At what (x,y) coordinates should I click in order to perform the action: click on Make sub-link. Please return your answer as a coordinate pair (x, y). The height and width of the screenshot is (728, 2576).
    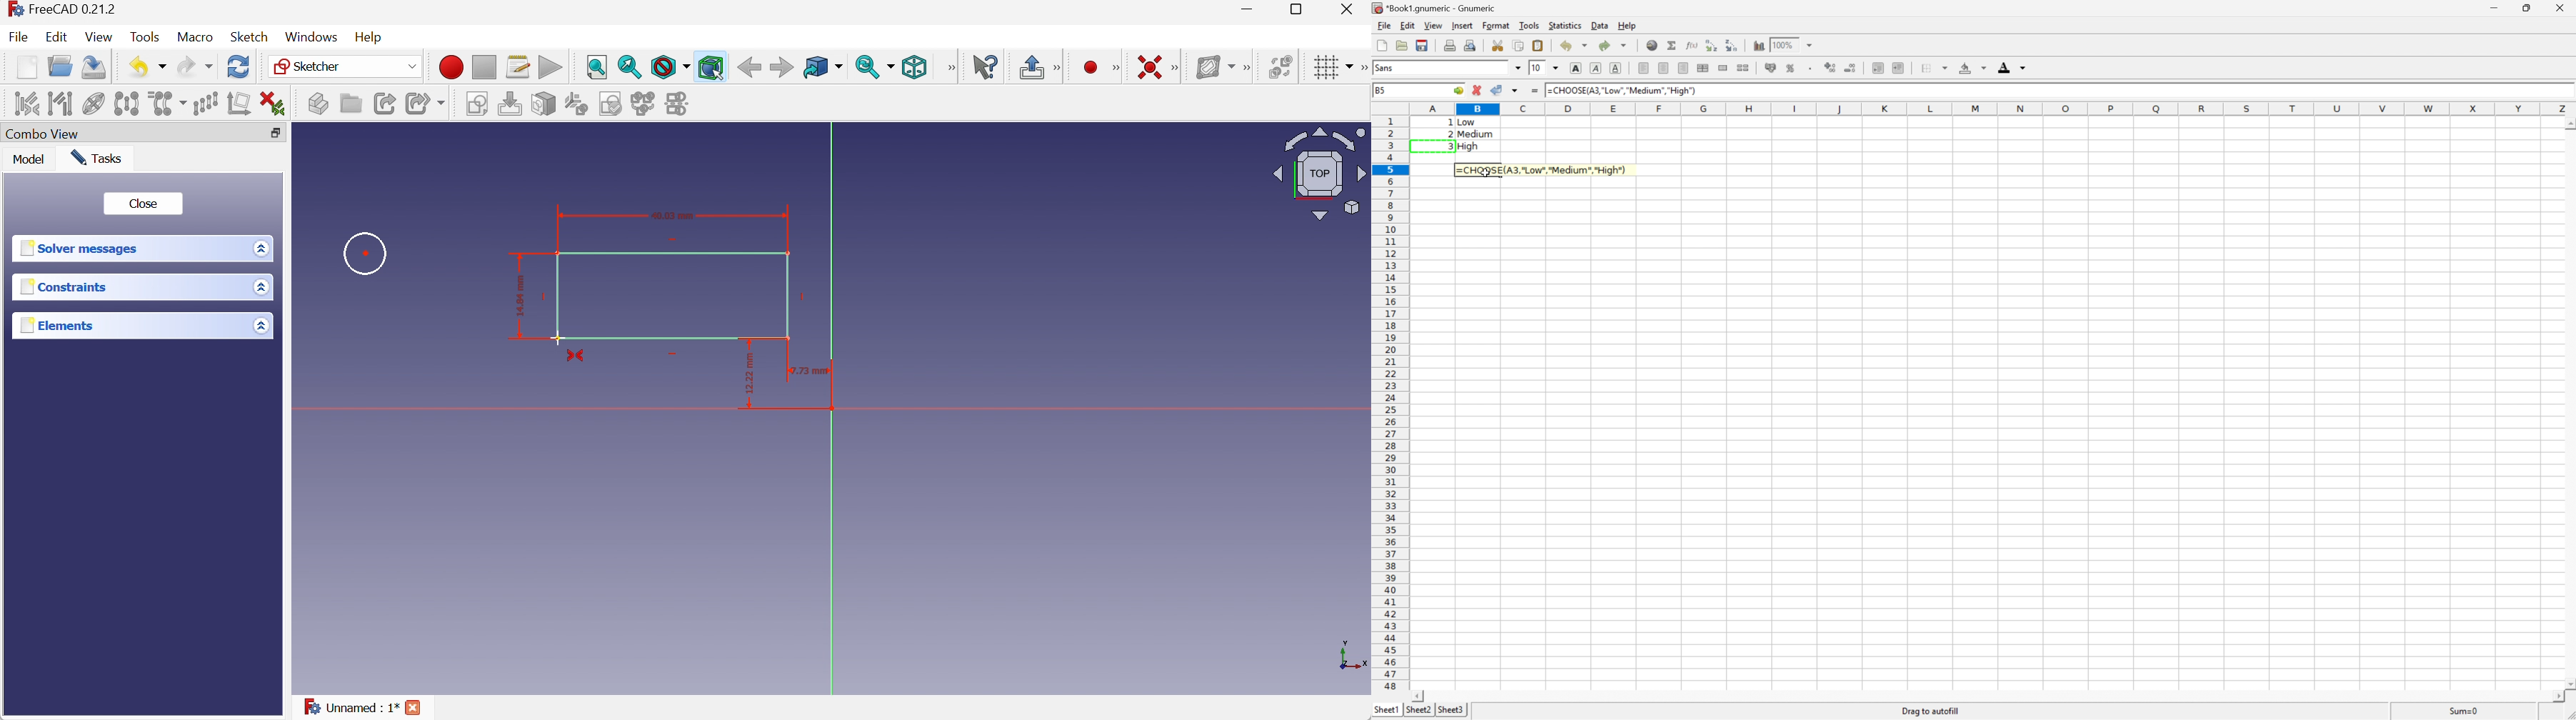
    Looking at the image, I should click on (426, 104).